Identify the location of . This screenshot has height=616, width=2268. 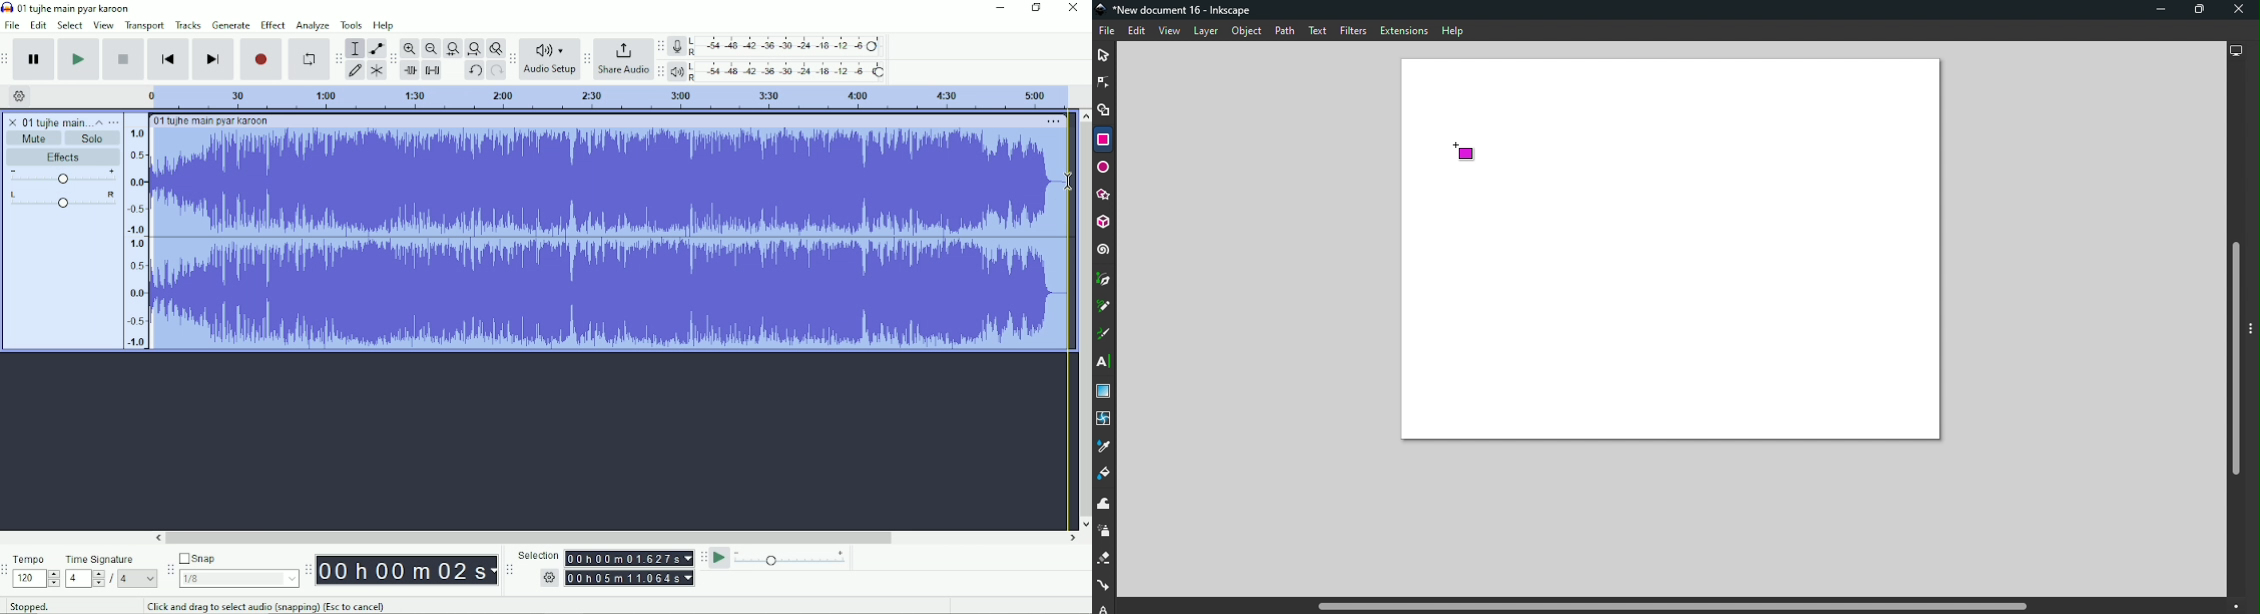
(547, 578).